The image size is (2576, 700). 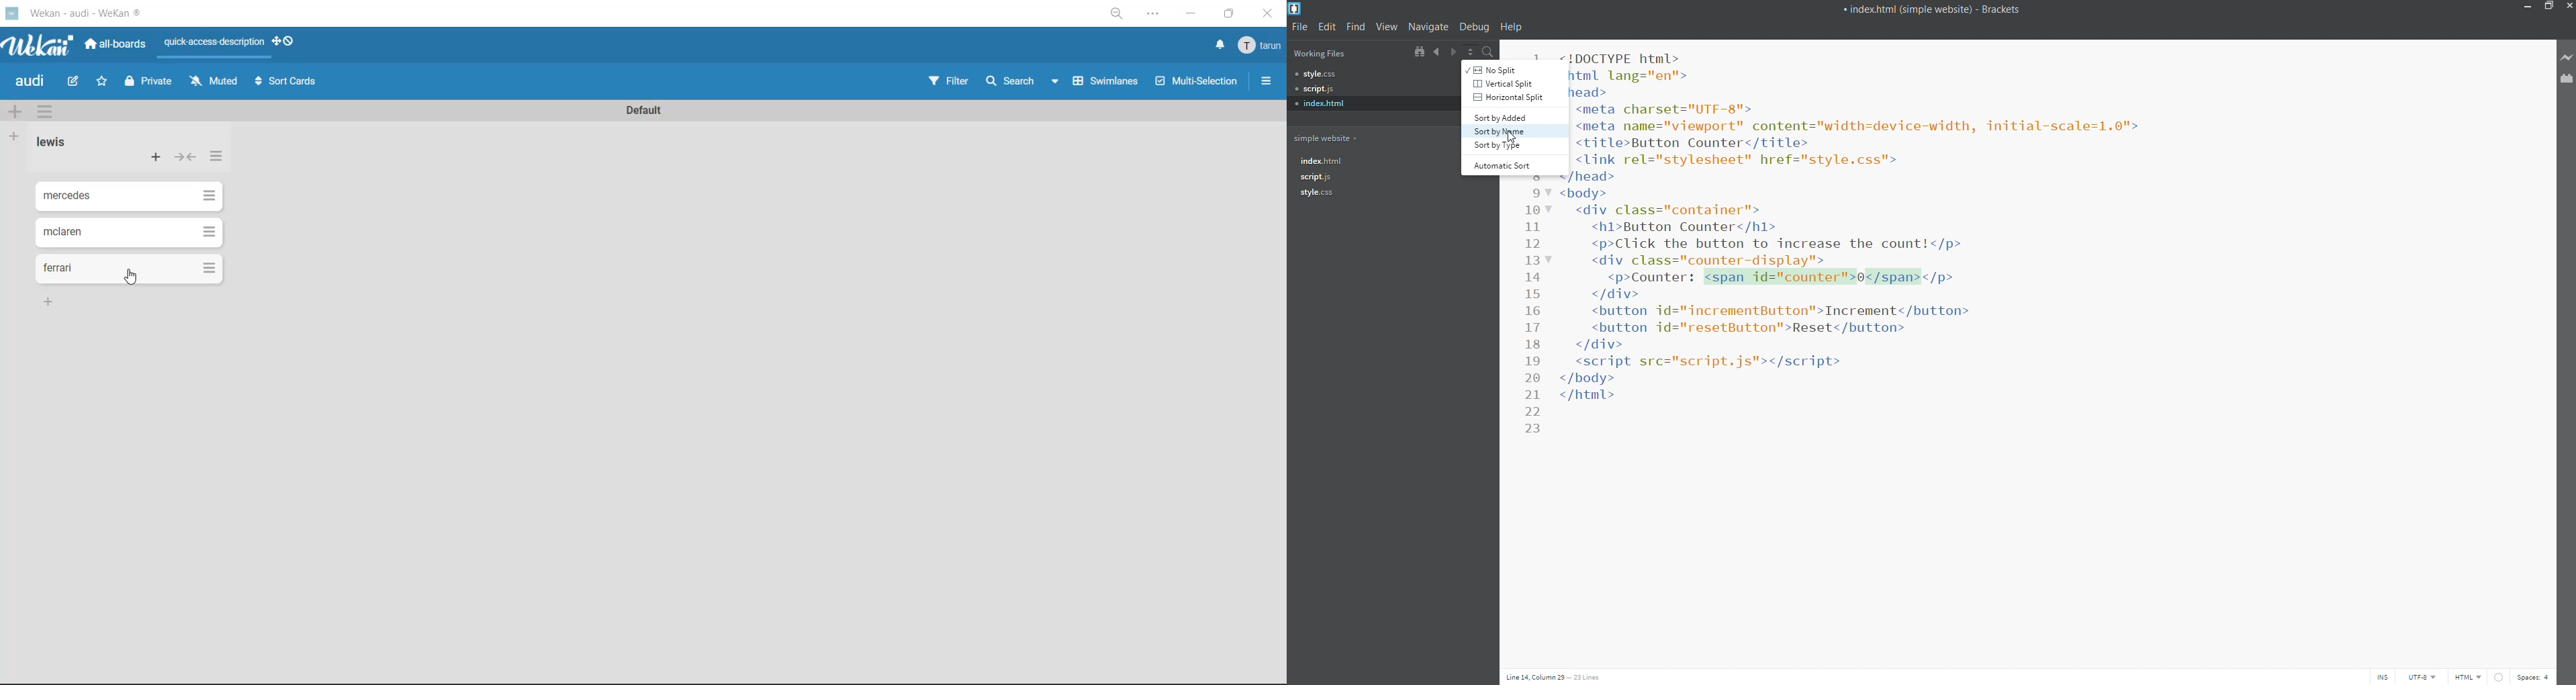 What do you see at coordinates (116, 46) in the screenshot?
I see `all boards` at bounding box center [116, 46].